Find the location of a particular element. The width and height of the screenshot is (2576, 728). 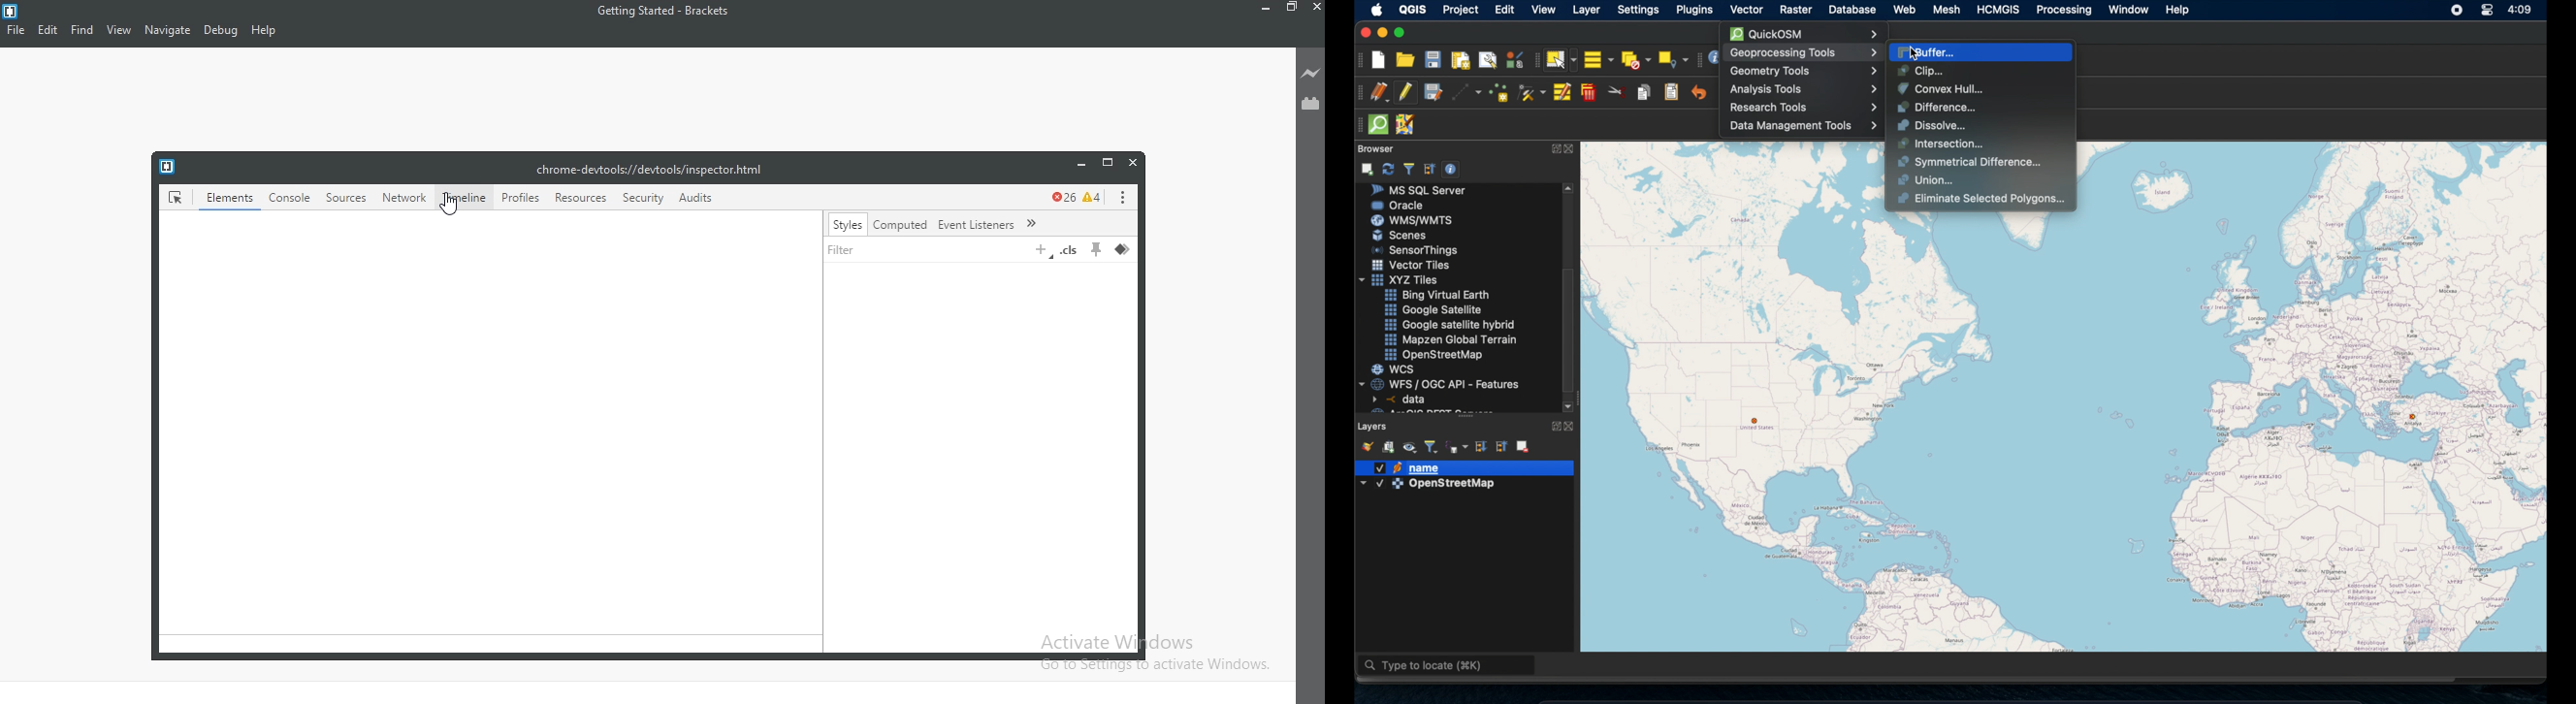

Restore is located at coordinates (1292, 8).